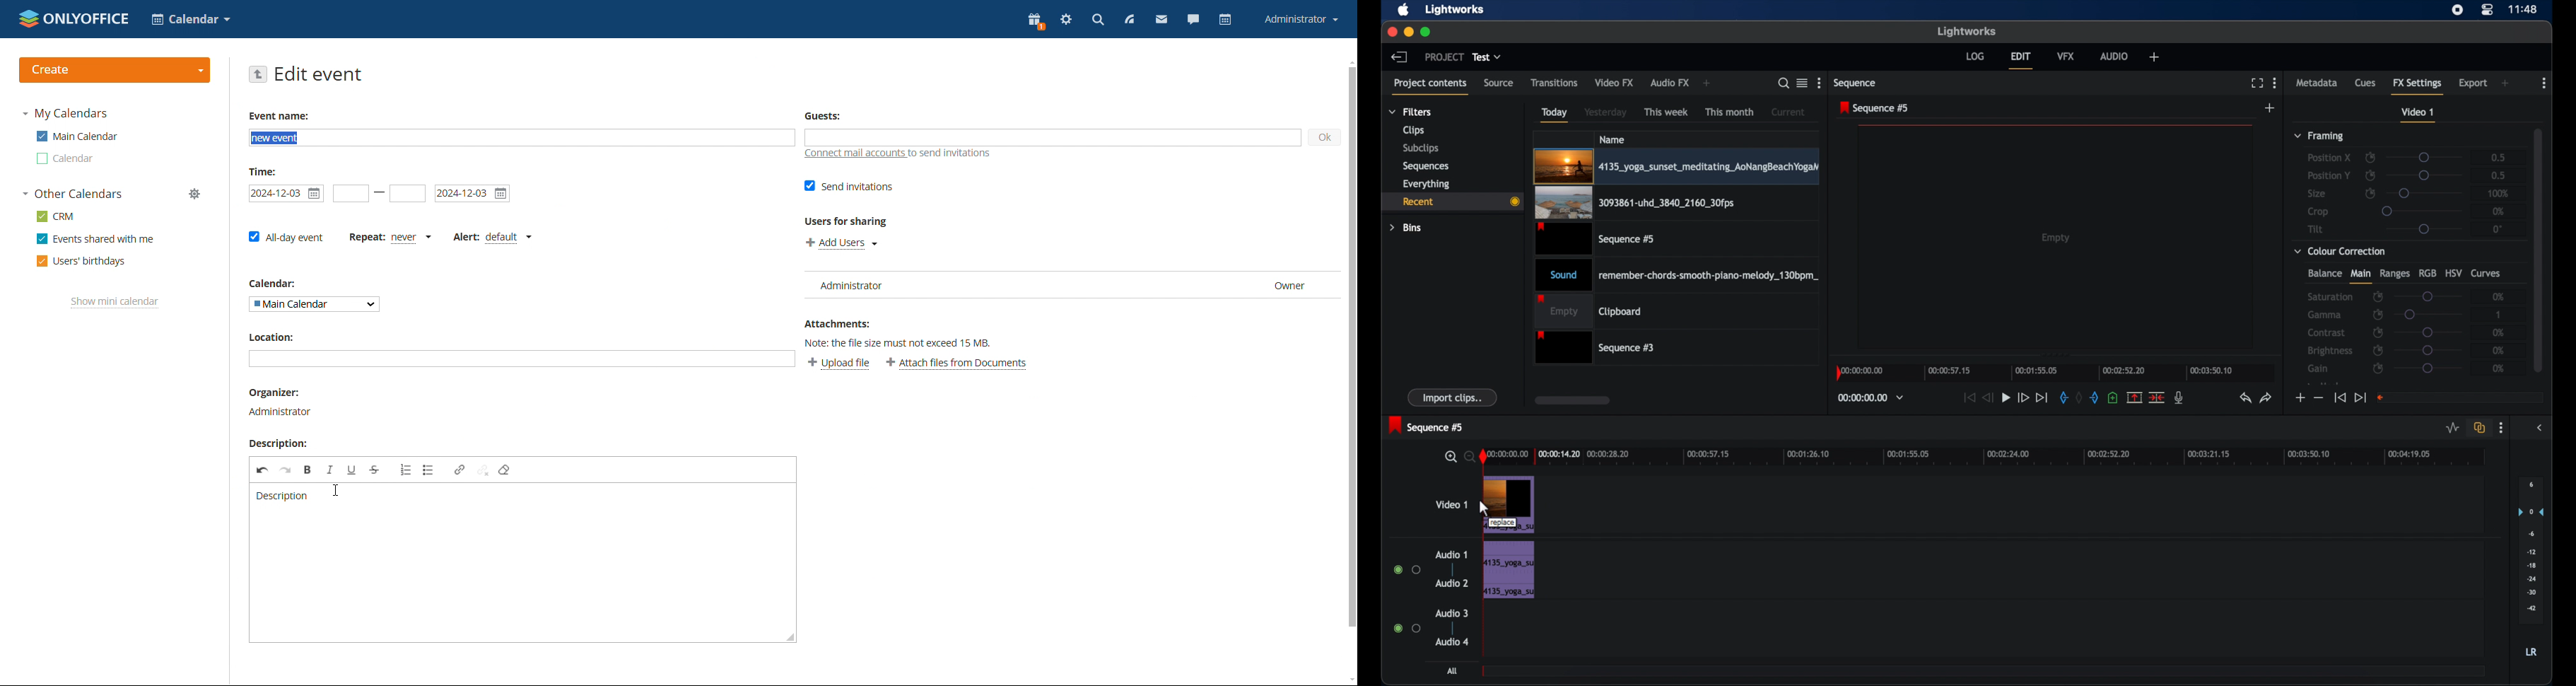 This screenshot has height=700, width=2576. I want to click on sequence, so click(1856, 83).